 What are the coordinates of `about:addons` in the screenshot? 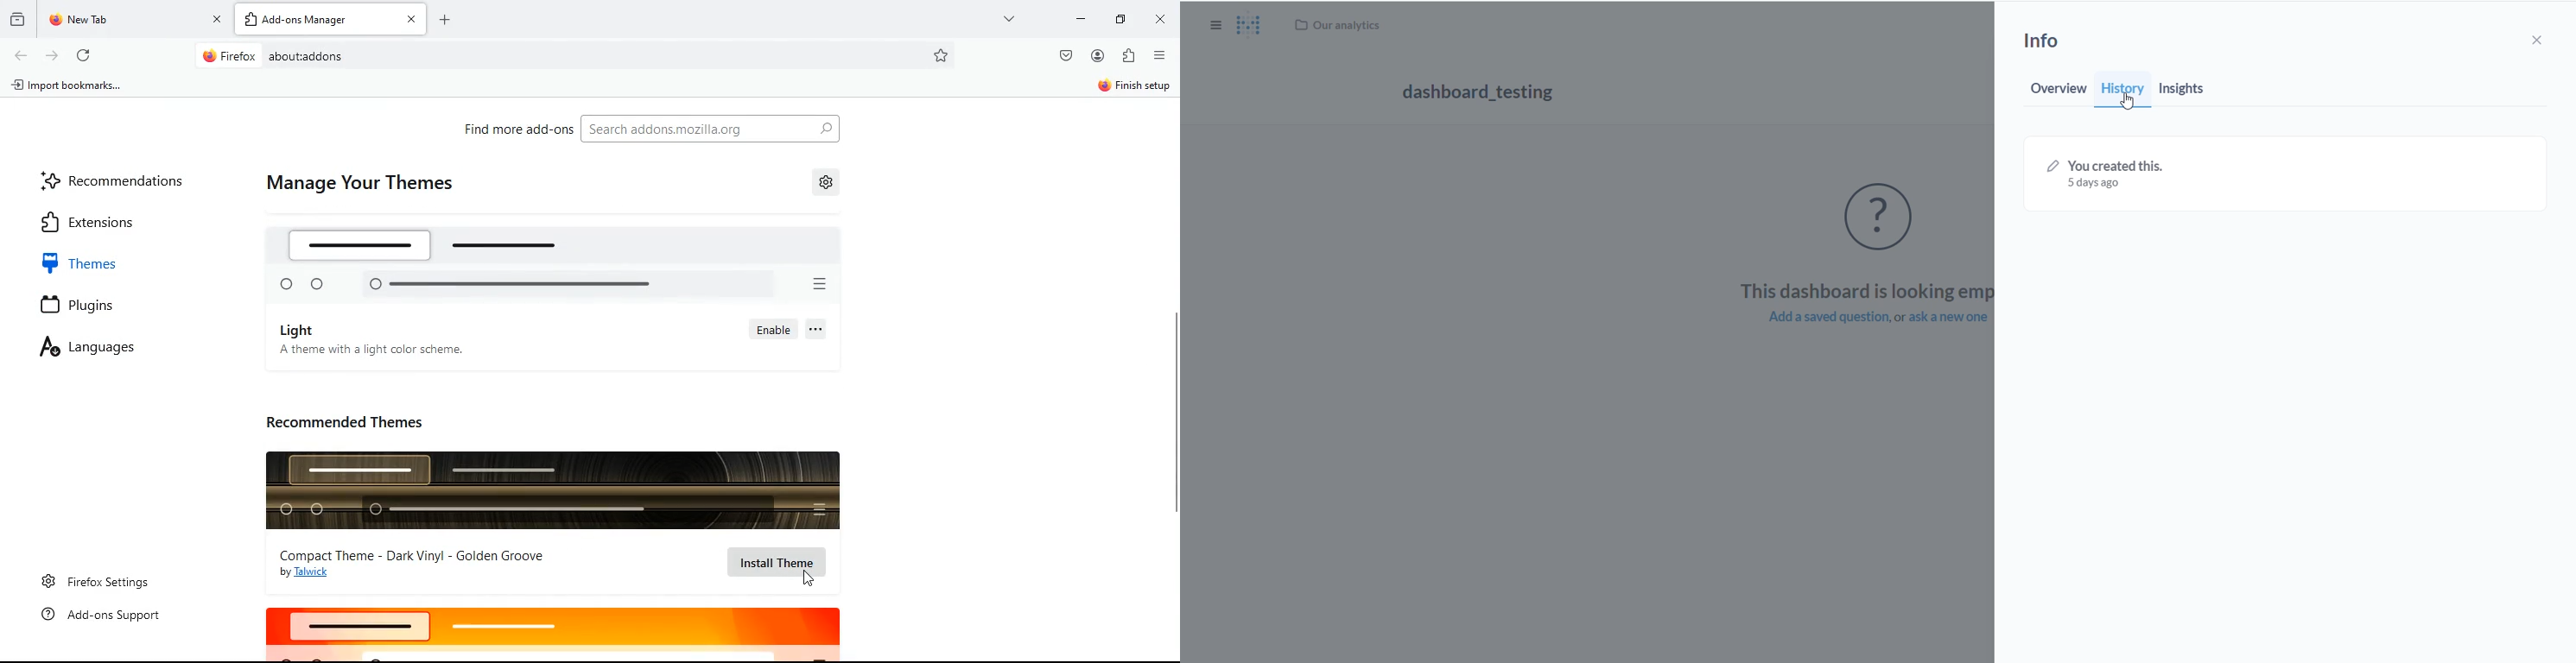 It's located at (305, 57).